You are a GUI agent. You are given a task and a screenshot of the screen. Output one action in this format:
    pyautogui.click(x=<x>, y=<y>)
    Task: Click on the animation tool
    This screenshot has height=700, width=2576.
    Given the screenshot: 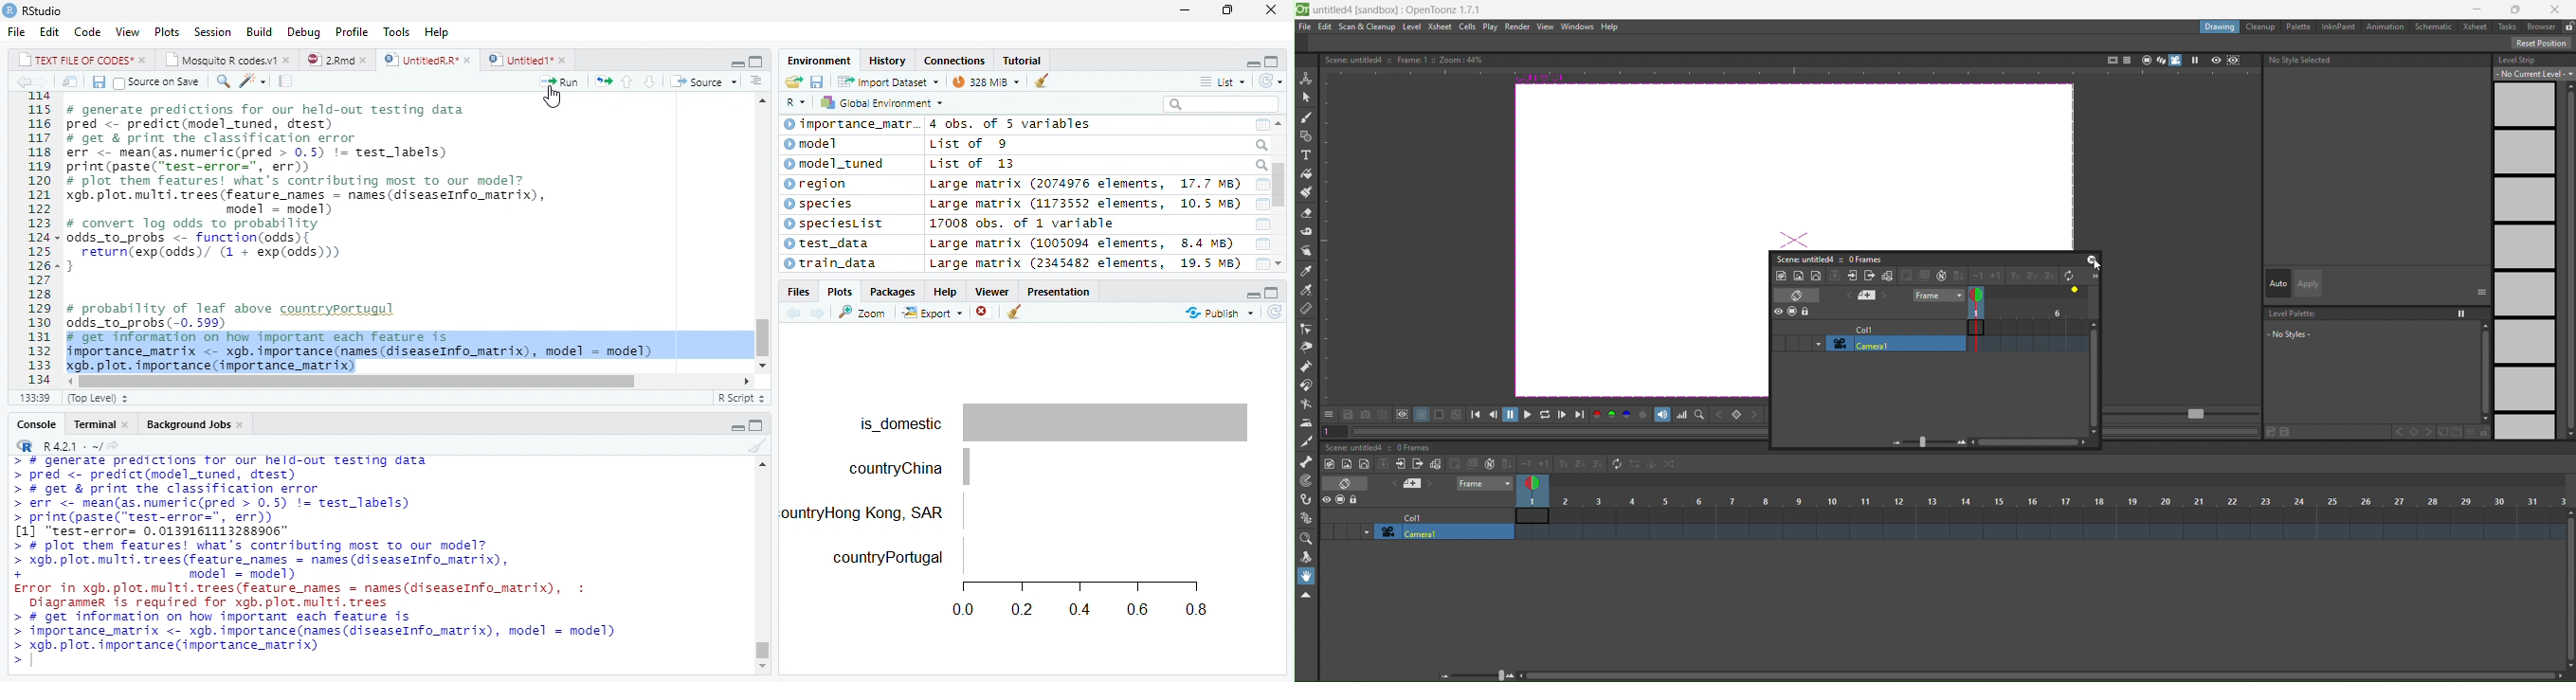 What is the action you would take?
    pyautogui.click(x=1306, y=77)
    